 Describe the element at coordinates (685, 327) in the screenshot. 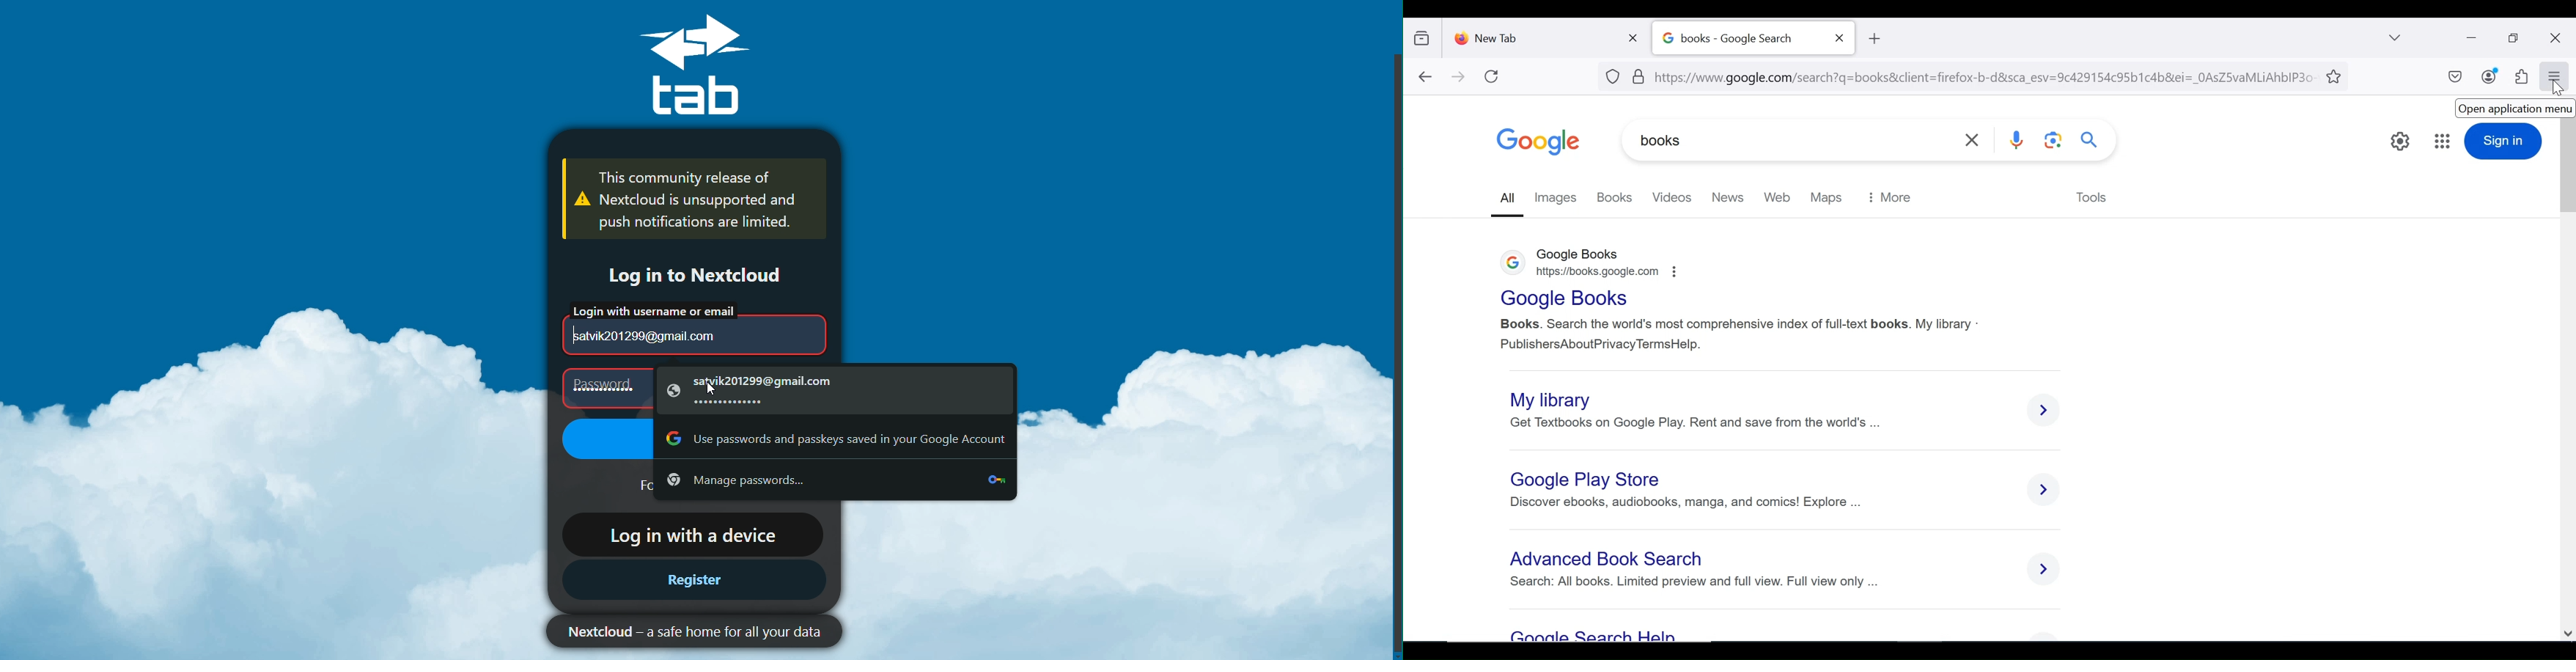

I see `Login with username or email (satvik201299@gmail.com)` at that location.